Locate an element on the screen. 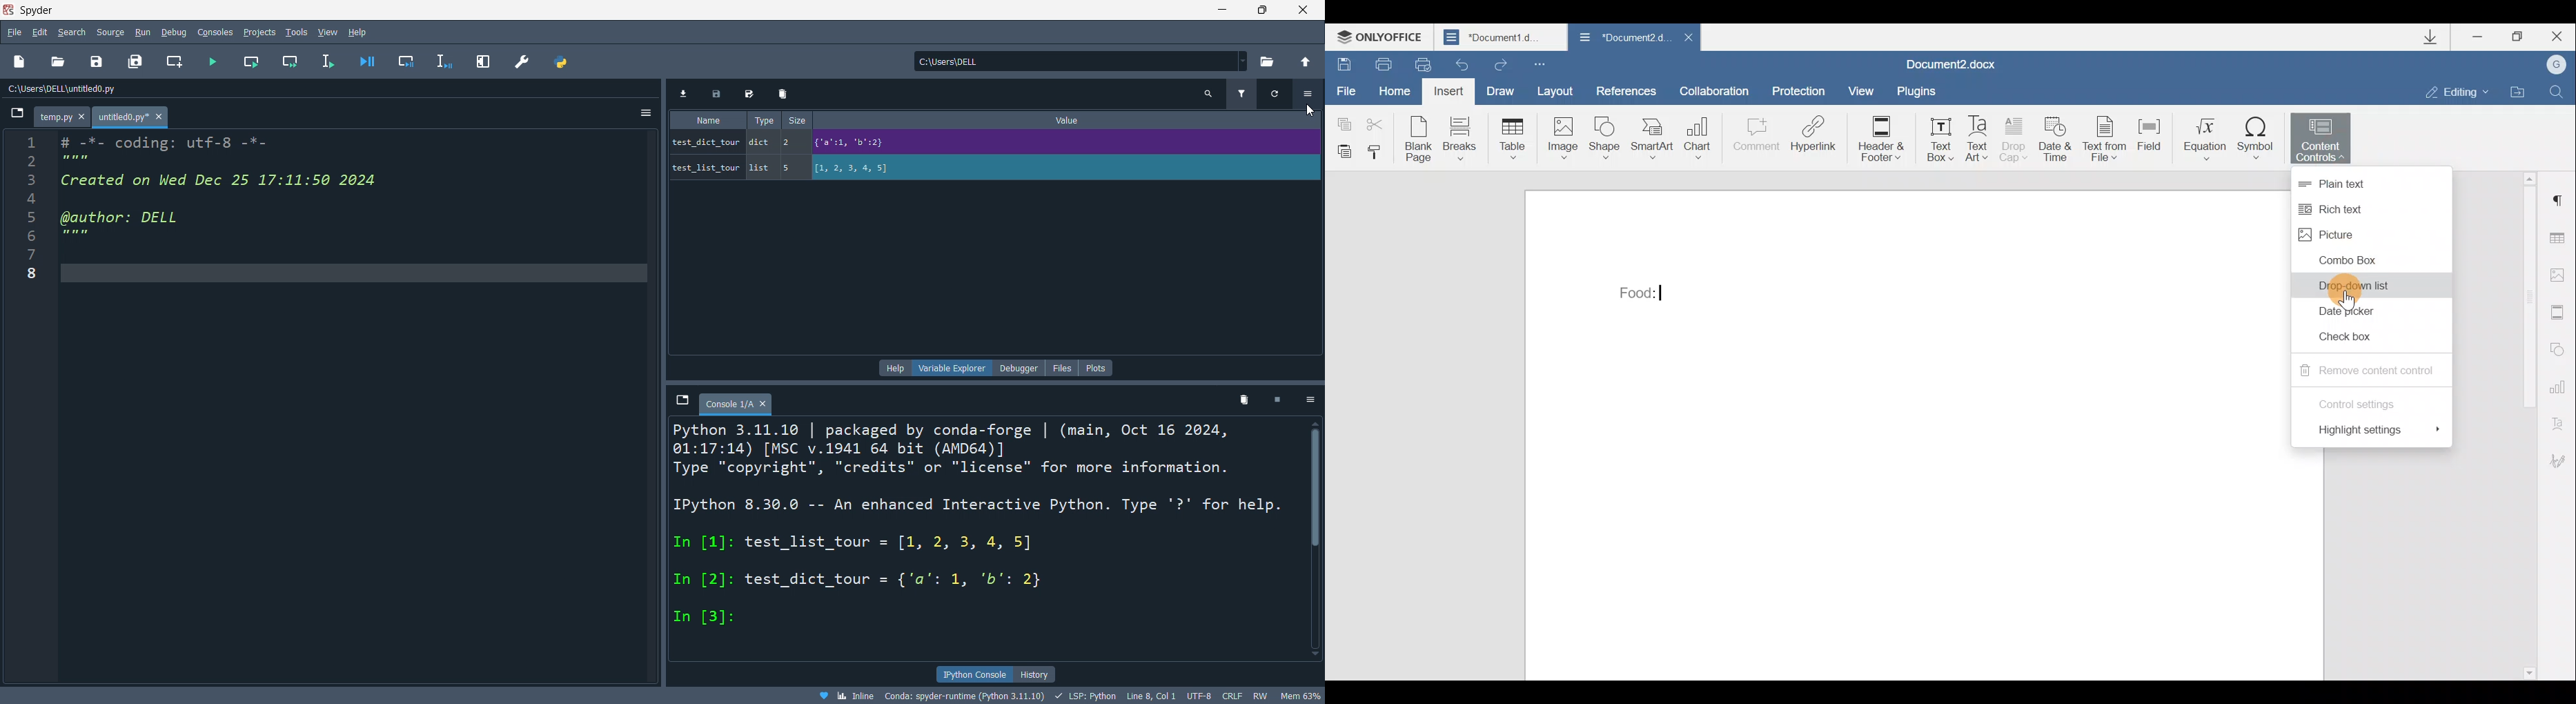 This screenshot has width=2576, height=728. Checkbox is located at coordinates (2349, 334).